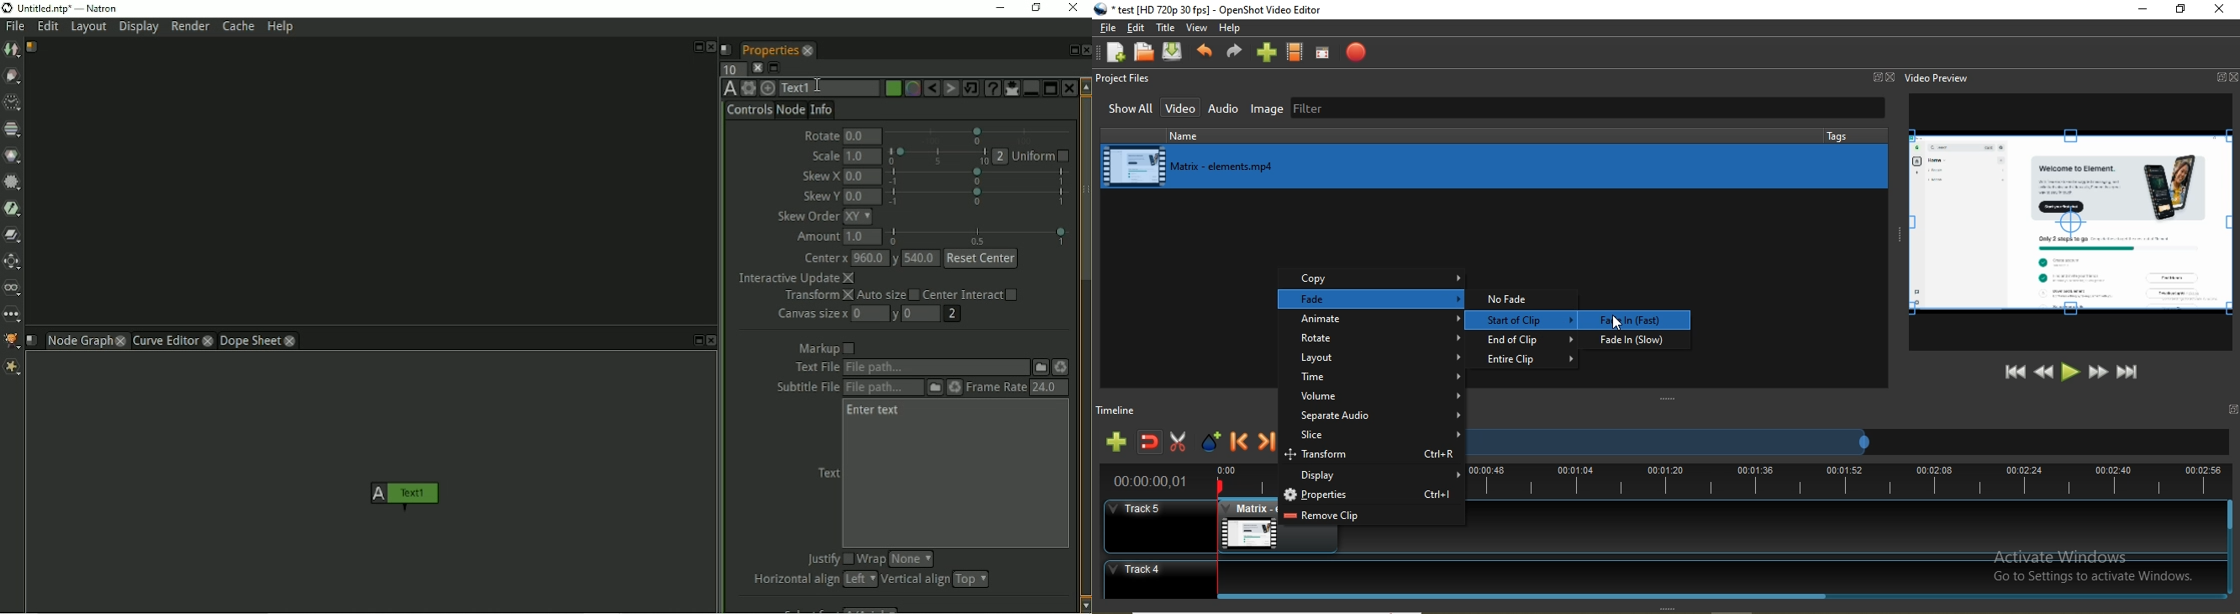  Describe the element at coordinates (1527, 299) in the screenshot. I see `no fade` at that location.